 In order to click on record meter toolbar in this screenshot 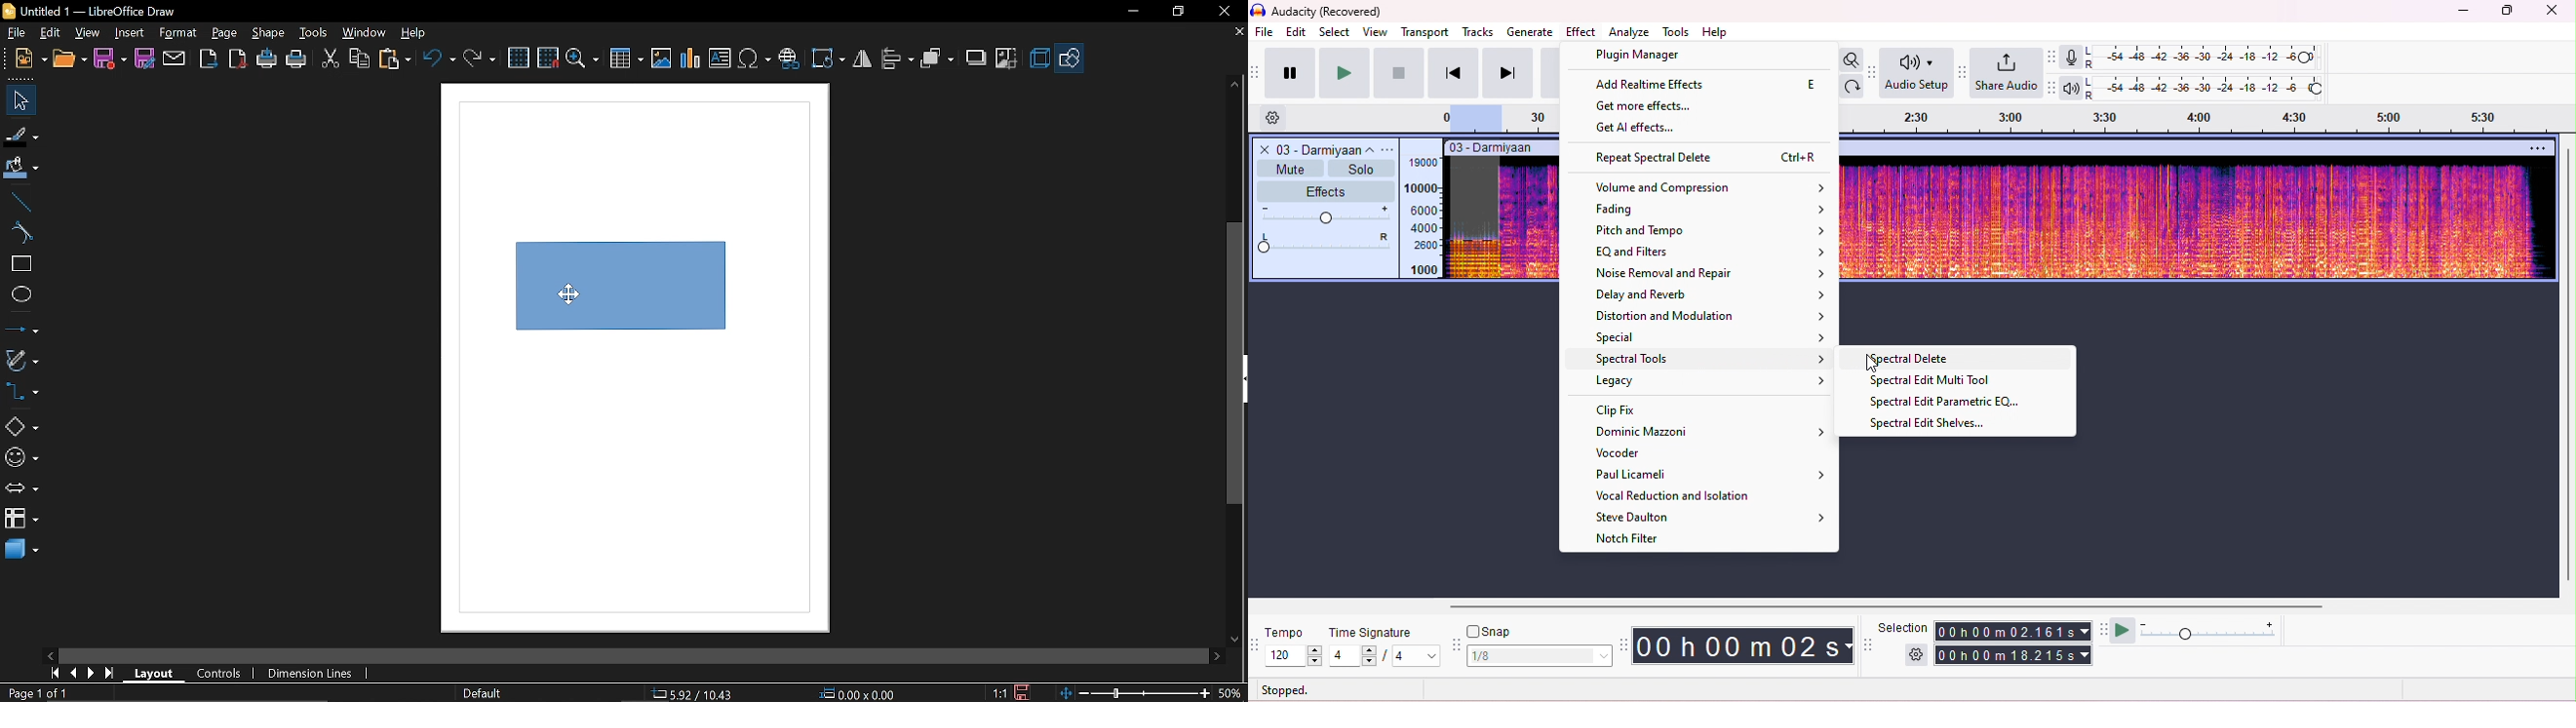, I will do `click(2053, 56)`.